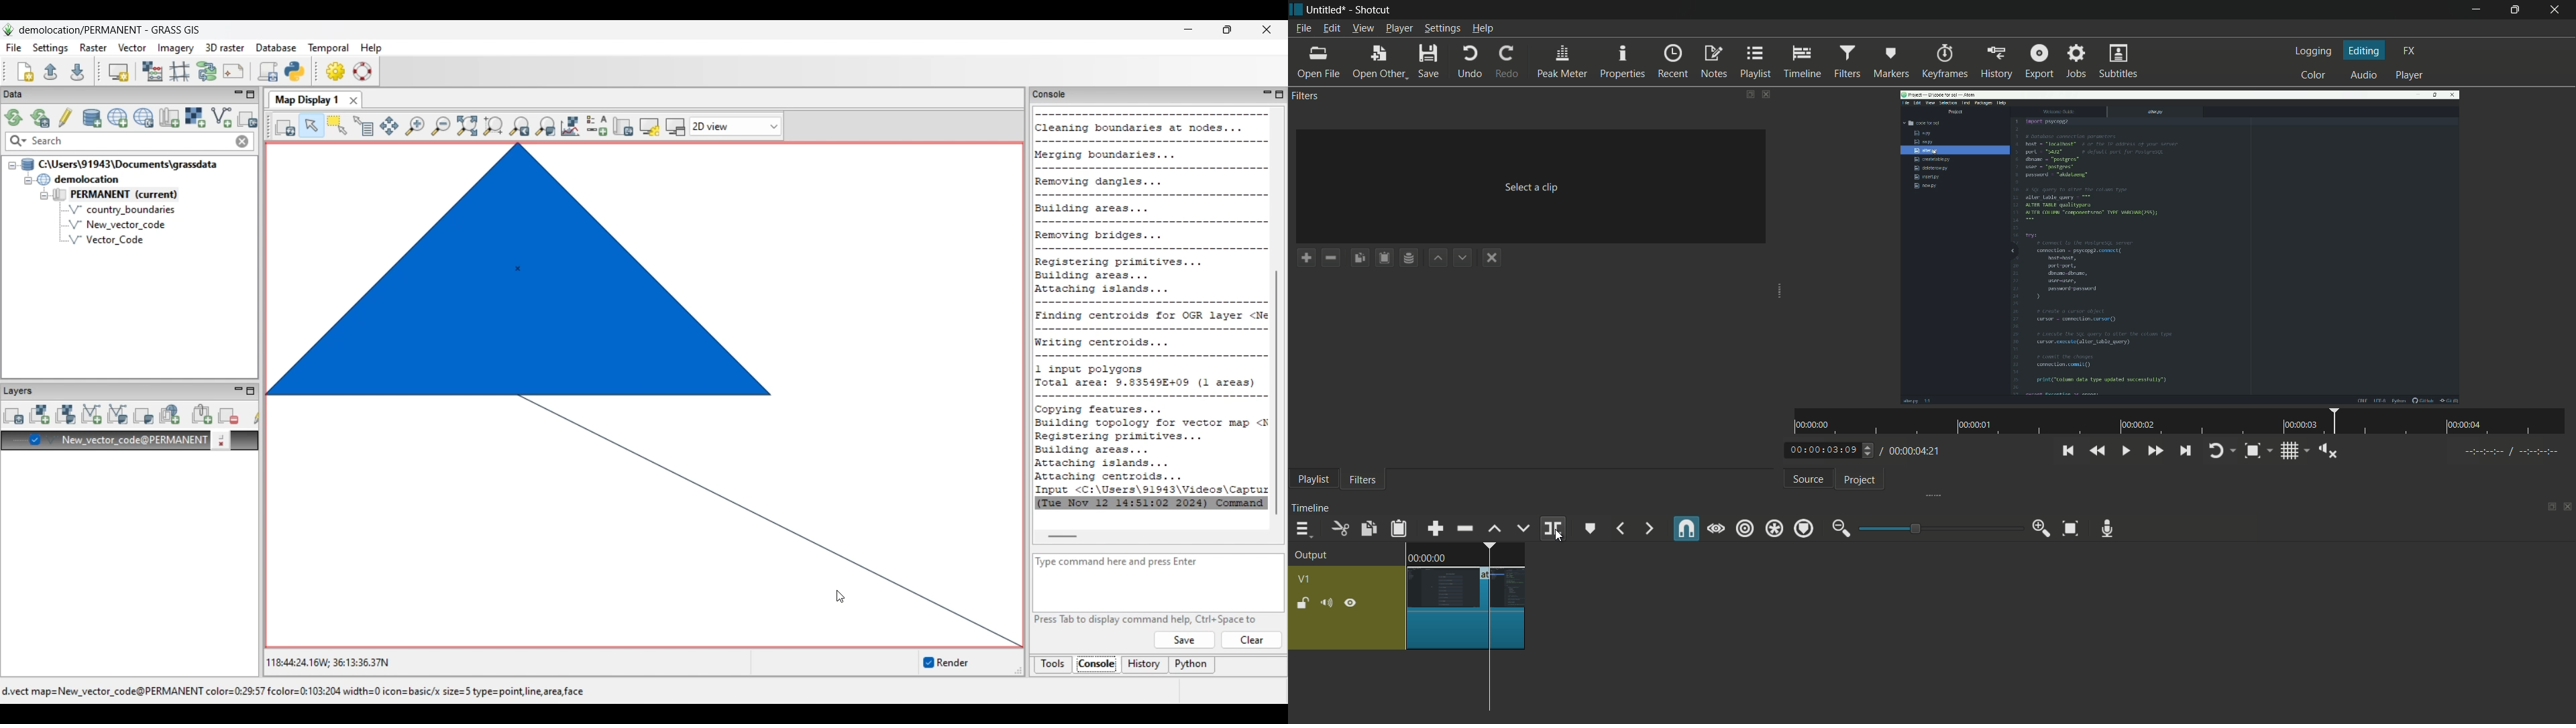 The image size is (2576, 728). I want to click on zoom in, so click(2040, 530).